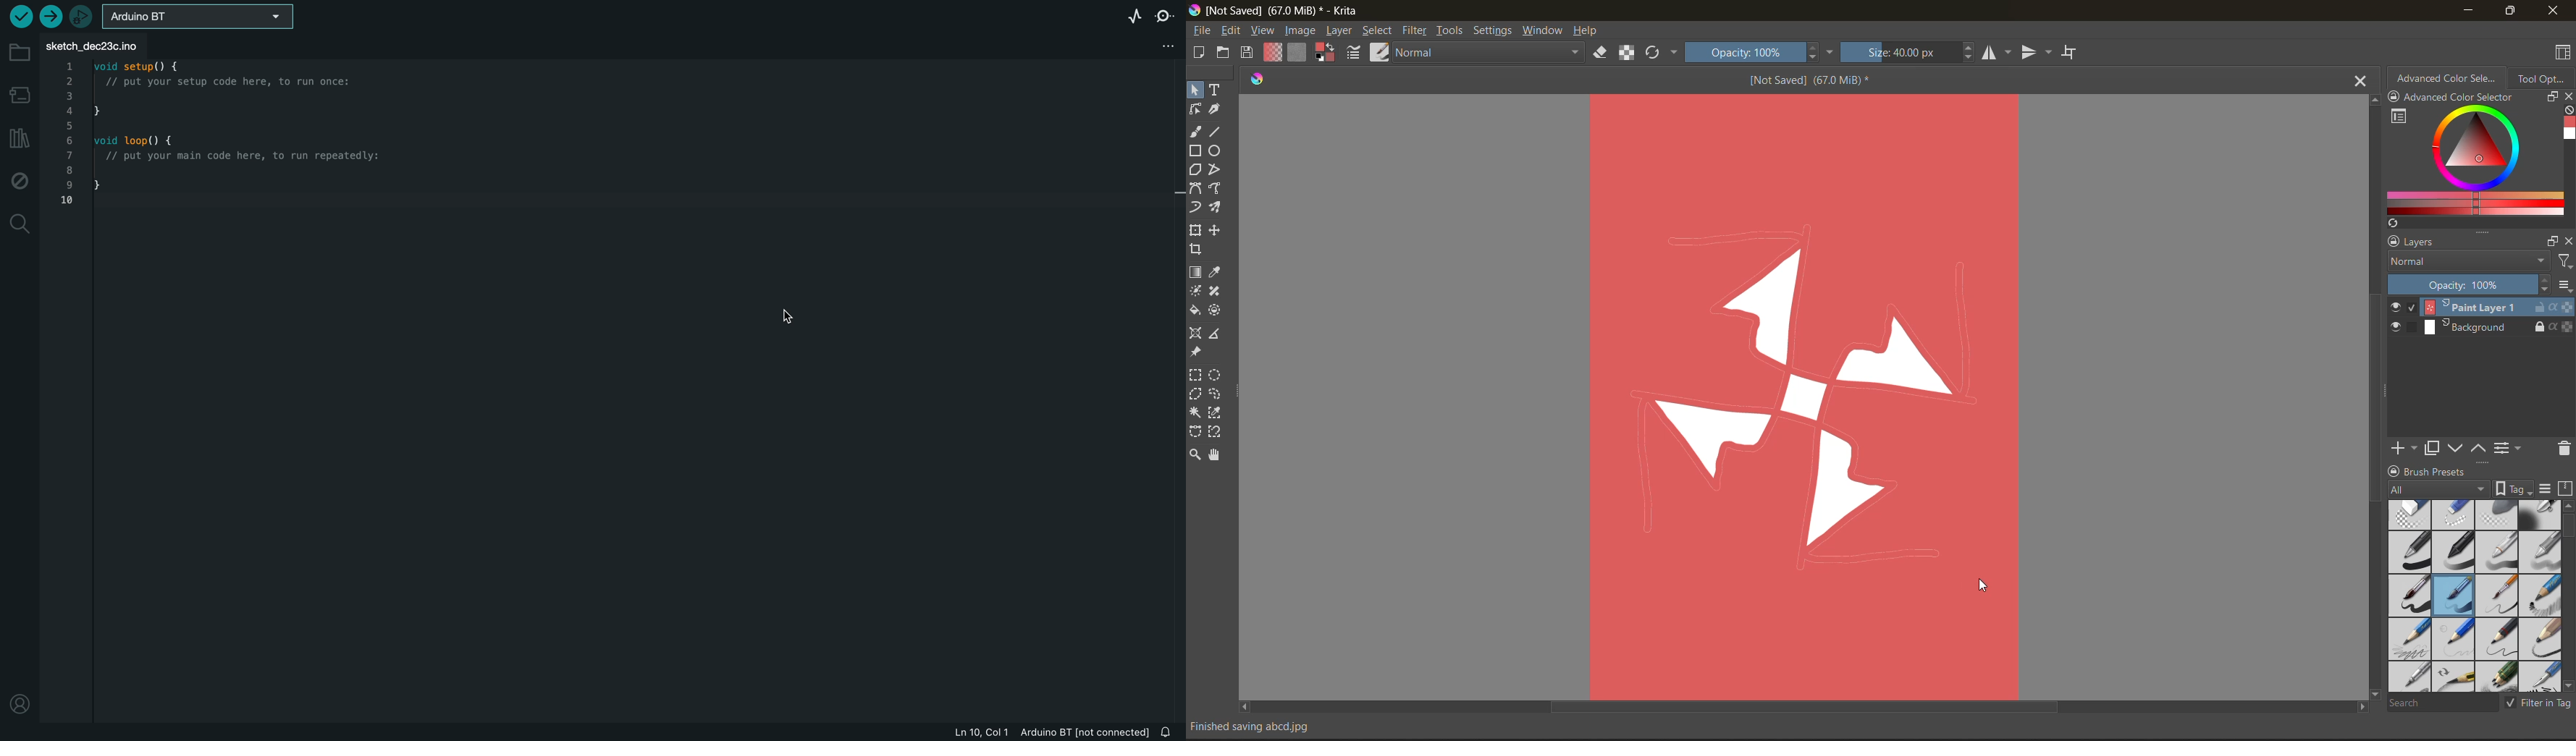  Describe the element at coordinates (1906, 54) in the screenshot. I see `size` at that location.